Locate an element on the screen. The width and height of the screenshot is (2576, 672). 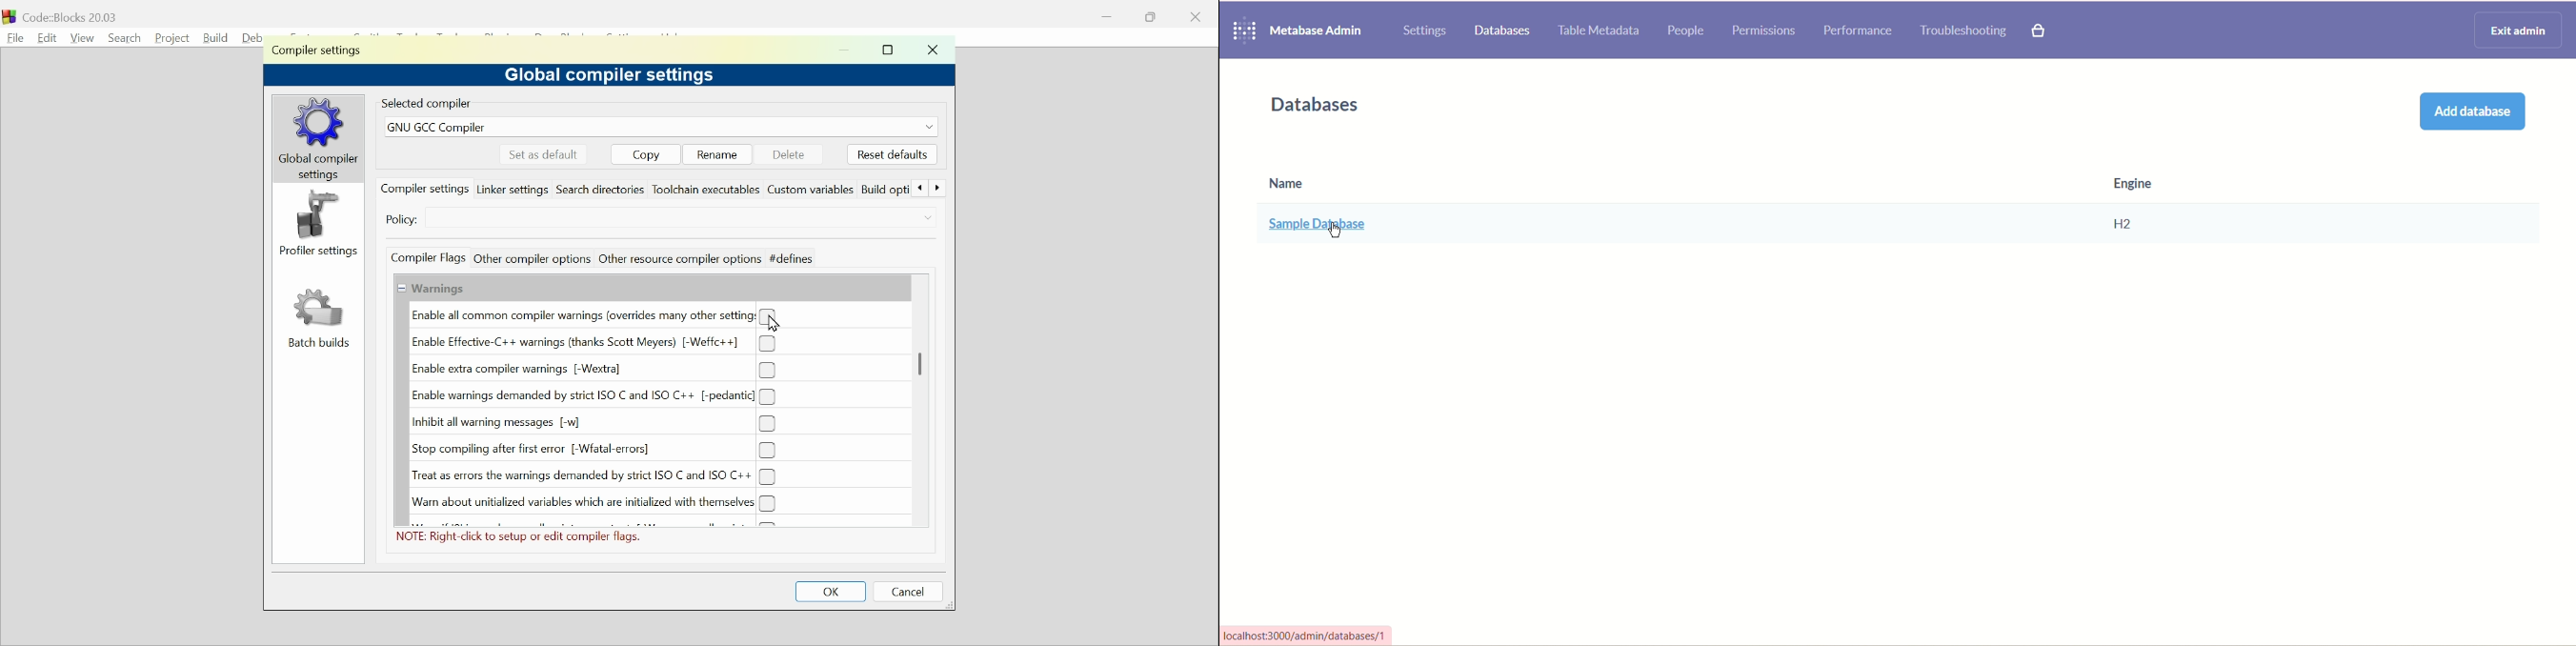
close is located at coordinates (1196, 16).